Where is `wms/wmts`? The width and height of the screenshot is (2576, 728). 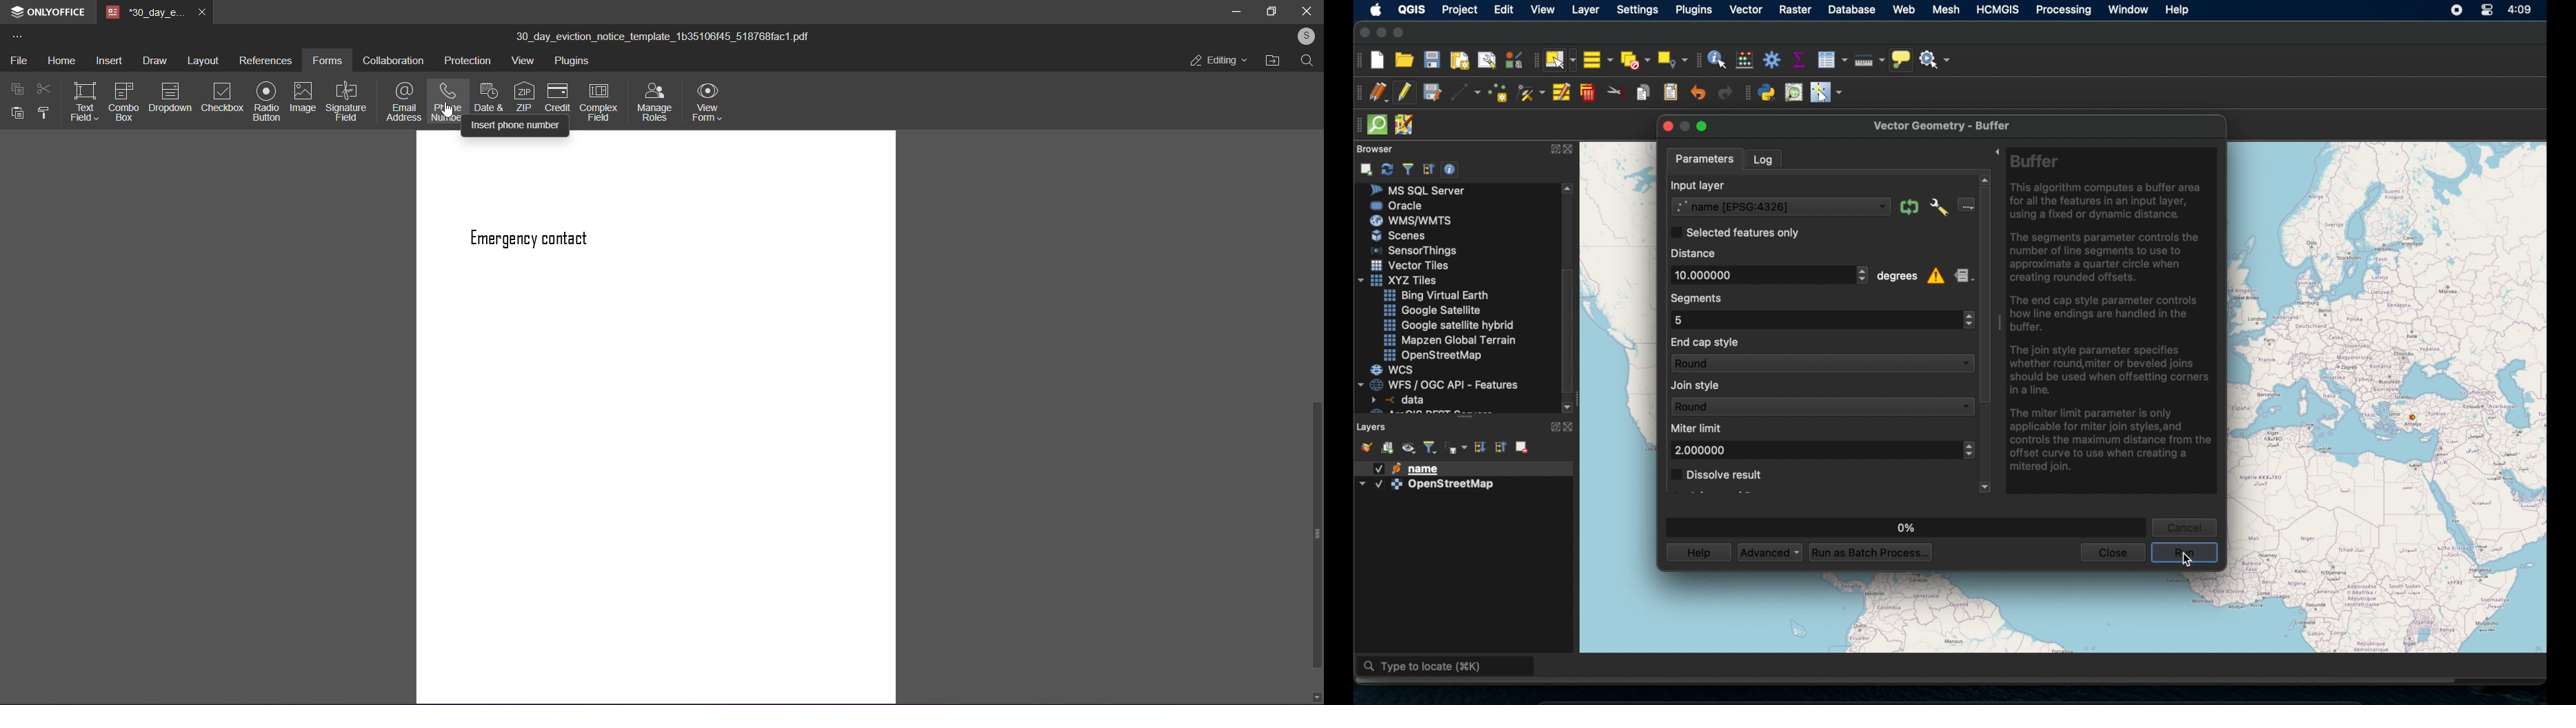
wms/wmts is located at coordinates (1411, 220).